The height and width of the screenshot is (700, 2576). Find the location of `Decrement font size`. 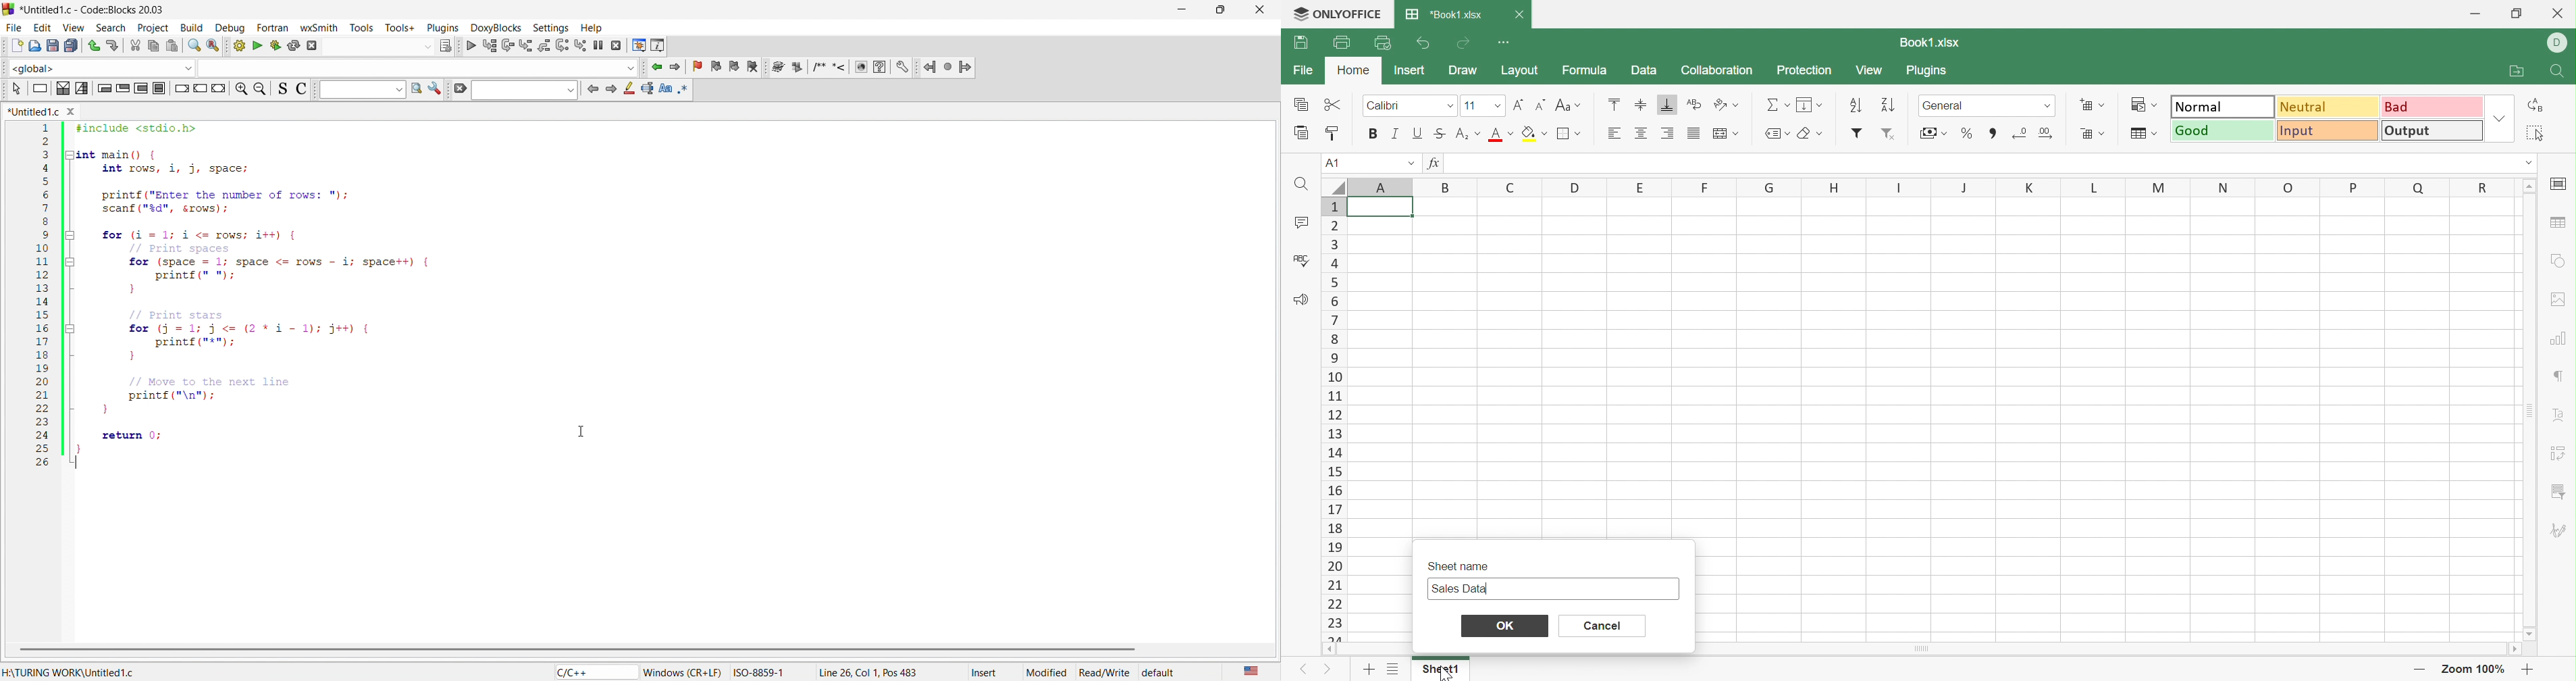

Decrement font size is located at coordinates (1540, 104).